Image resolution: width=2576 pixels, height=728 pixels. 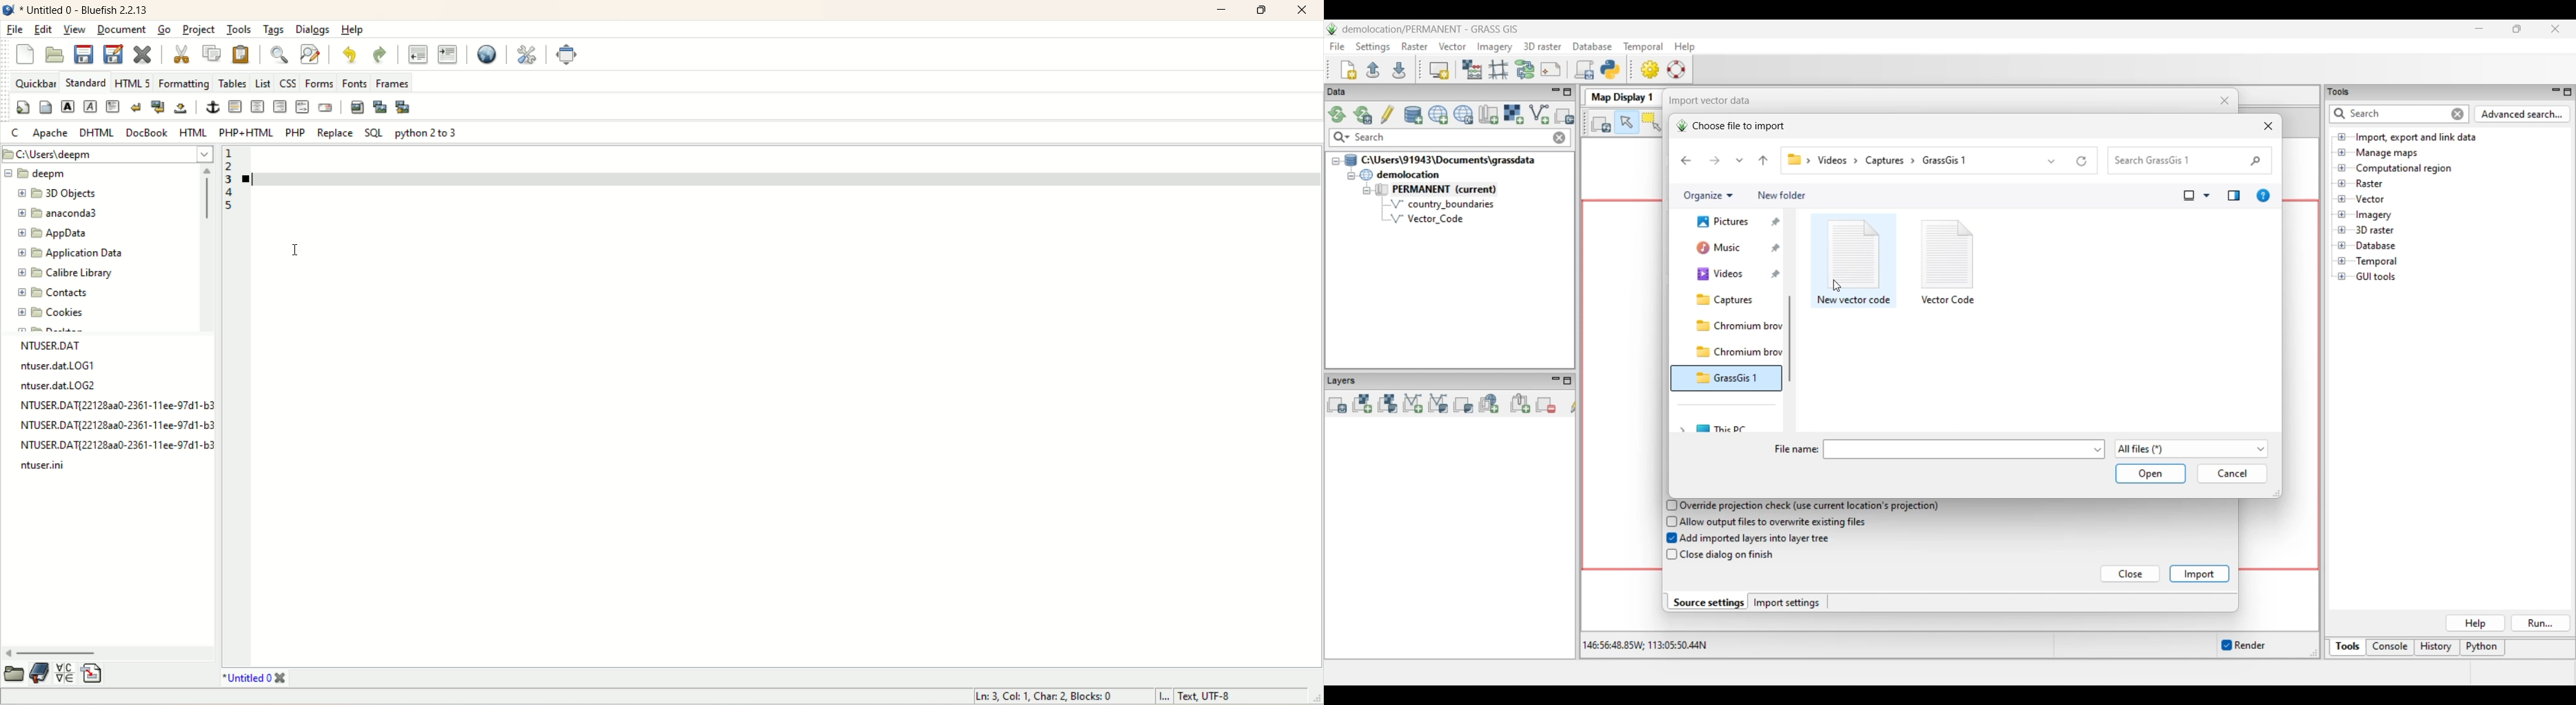 I want to click on paragraph, so click(x=114, y=106).